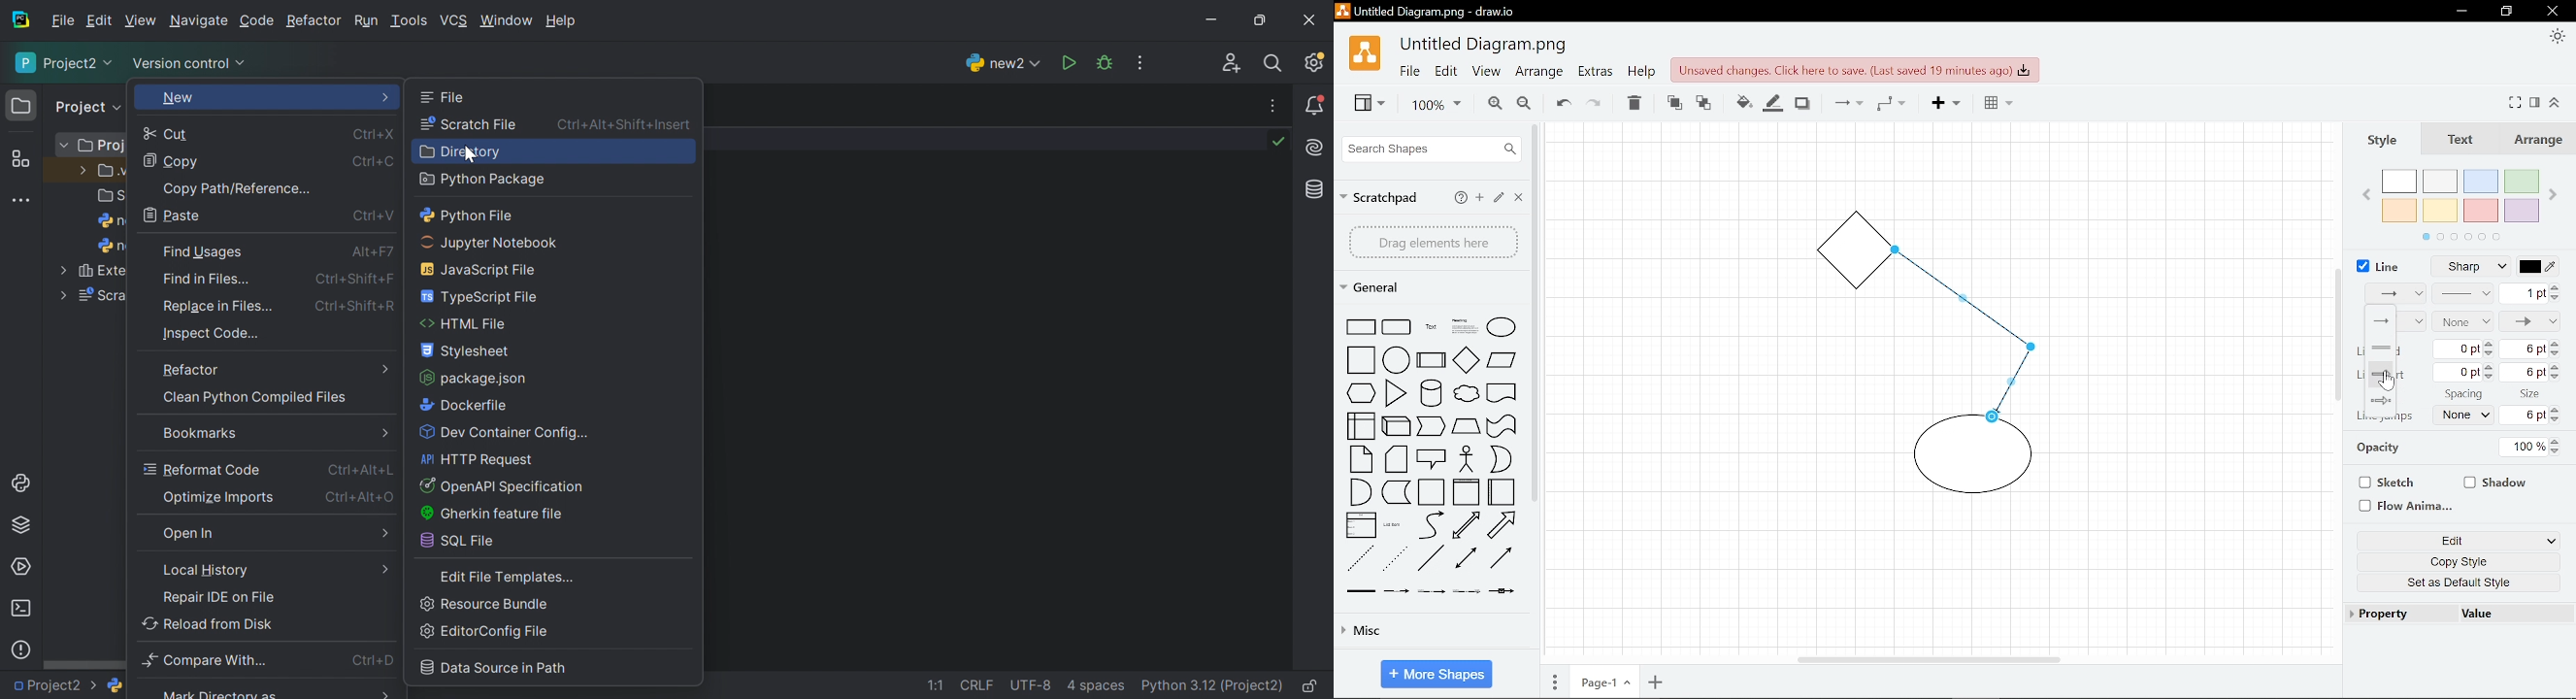 The image size is (2576, 700). What do you see at coordinates (1070, 63) in the screenshot?
I see `Run` at bounding box center [1070, 63].